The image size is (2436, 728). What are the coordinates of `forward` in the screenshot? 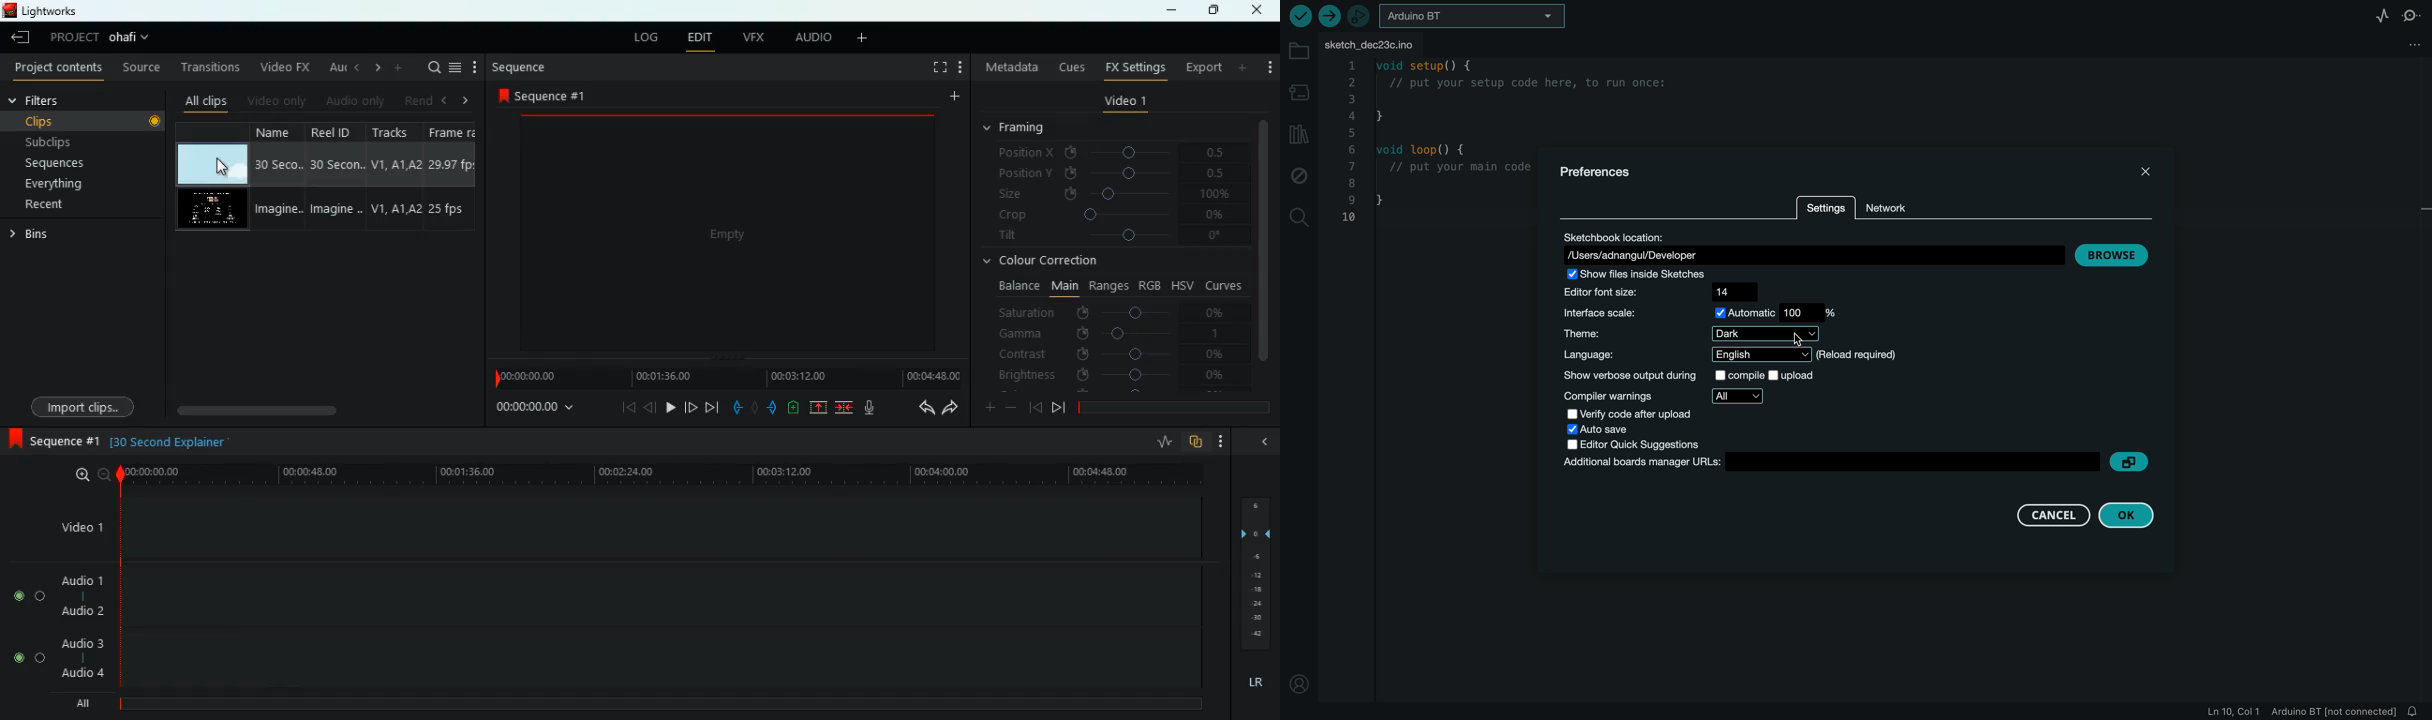 It's located at (950, 407).